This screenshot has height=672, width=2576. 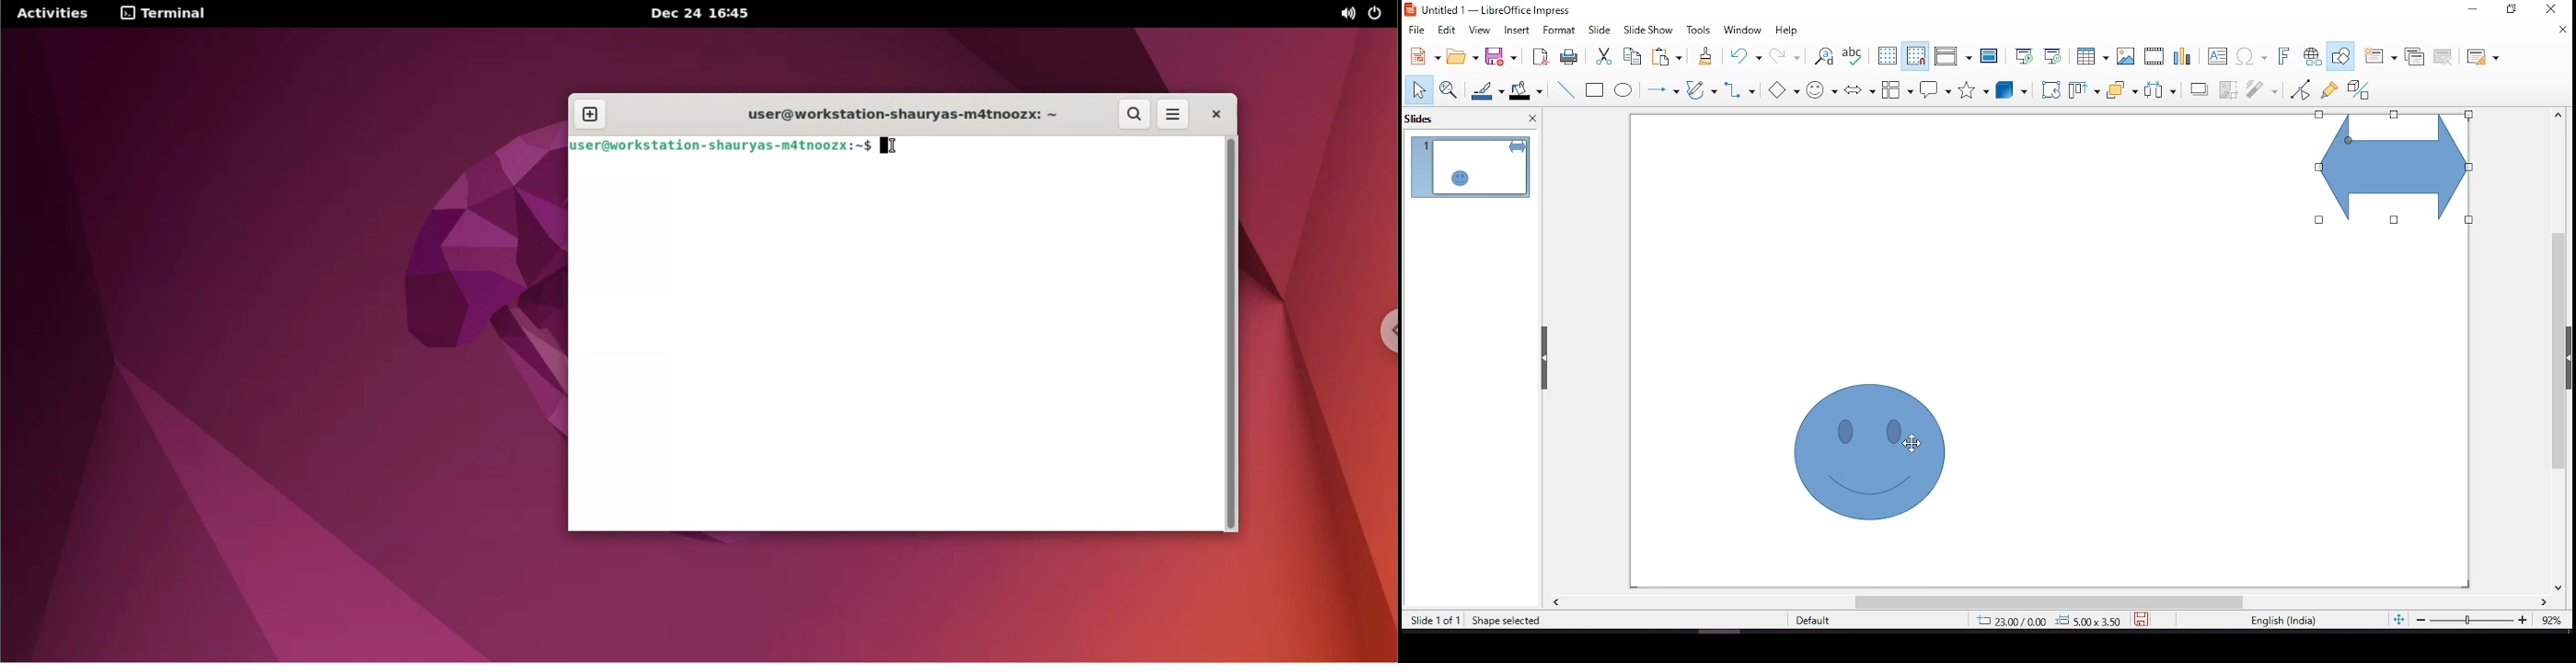 I want to click on 0.00x0.00, so click(x=2087, y=620).